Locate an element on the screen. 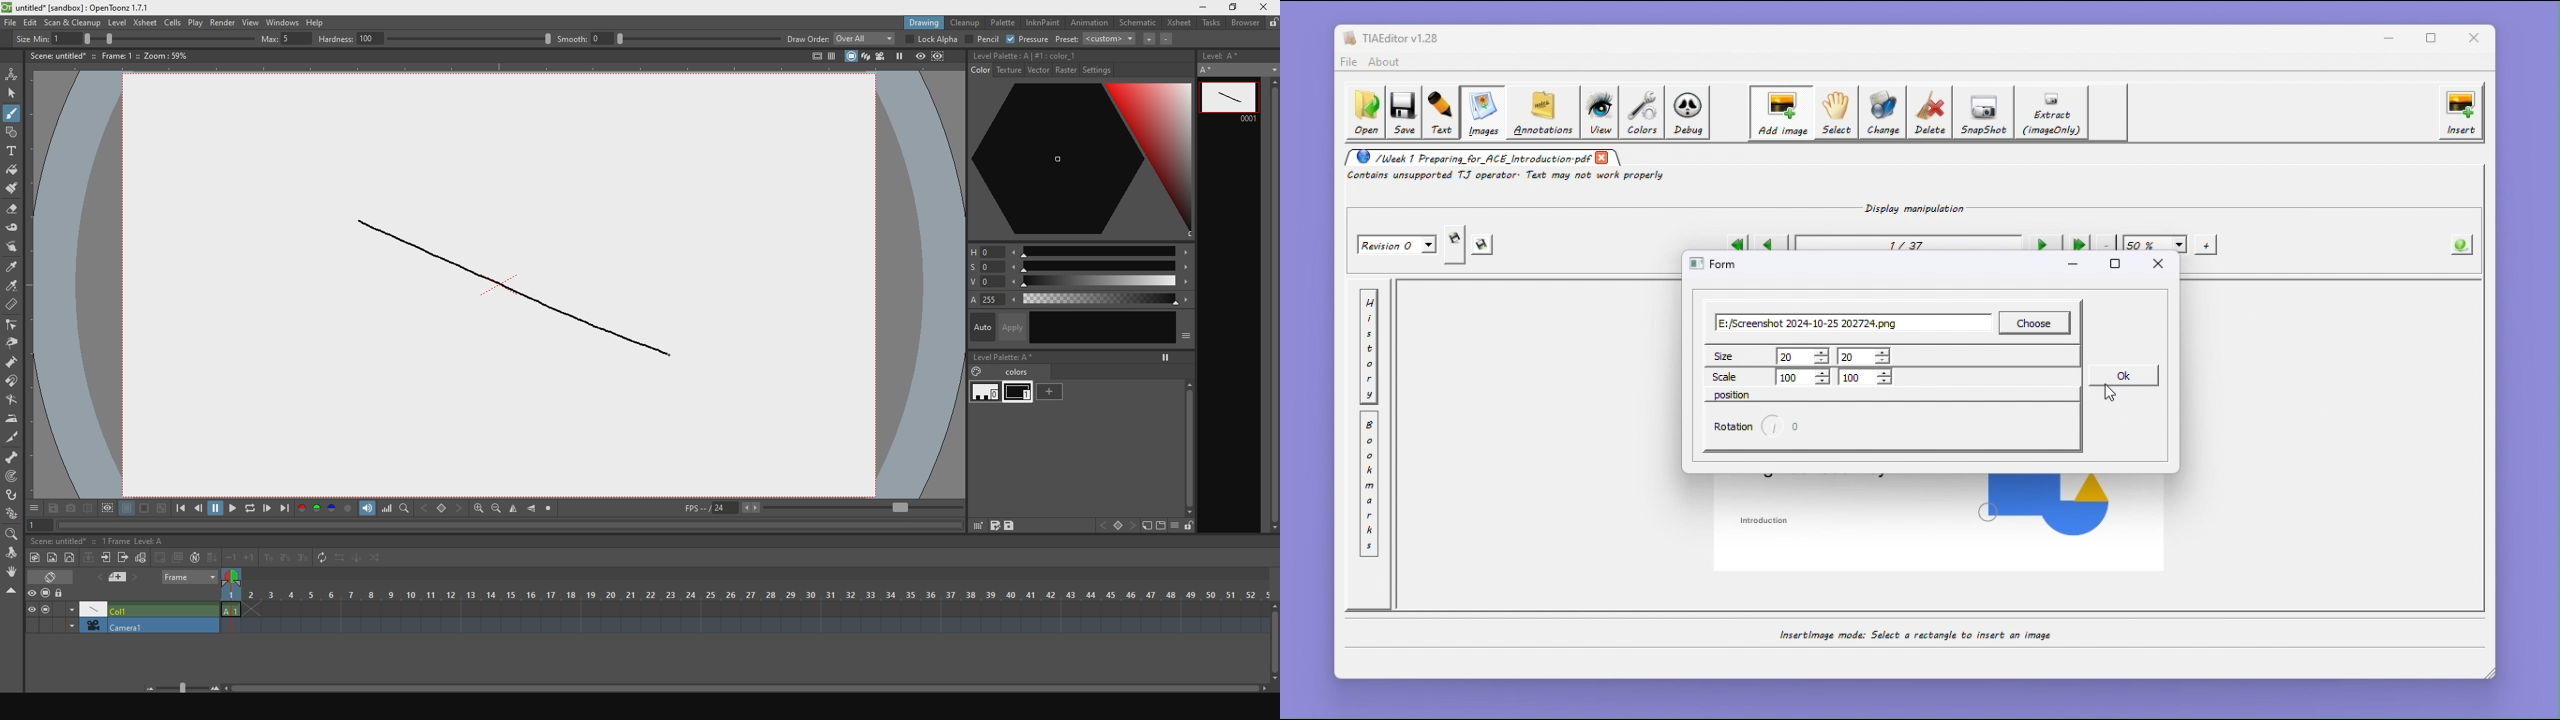 This screenshot has height=728, width=2576. 20 is located at coordinates (1803, 356).